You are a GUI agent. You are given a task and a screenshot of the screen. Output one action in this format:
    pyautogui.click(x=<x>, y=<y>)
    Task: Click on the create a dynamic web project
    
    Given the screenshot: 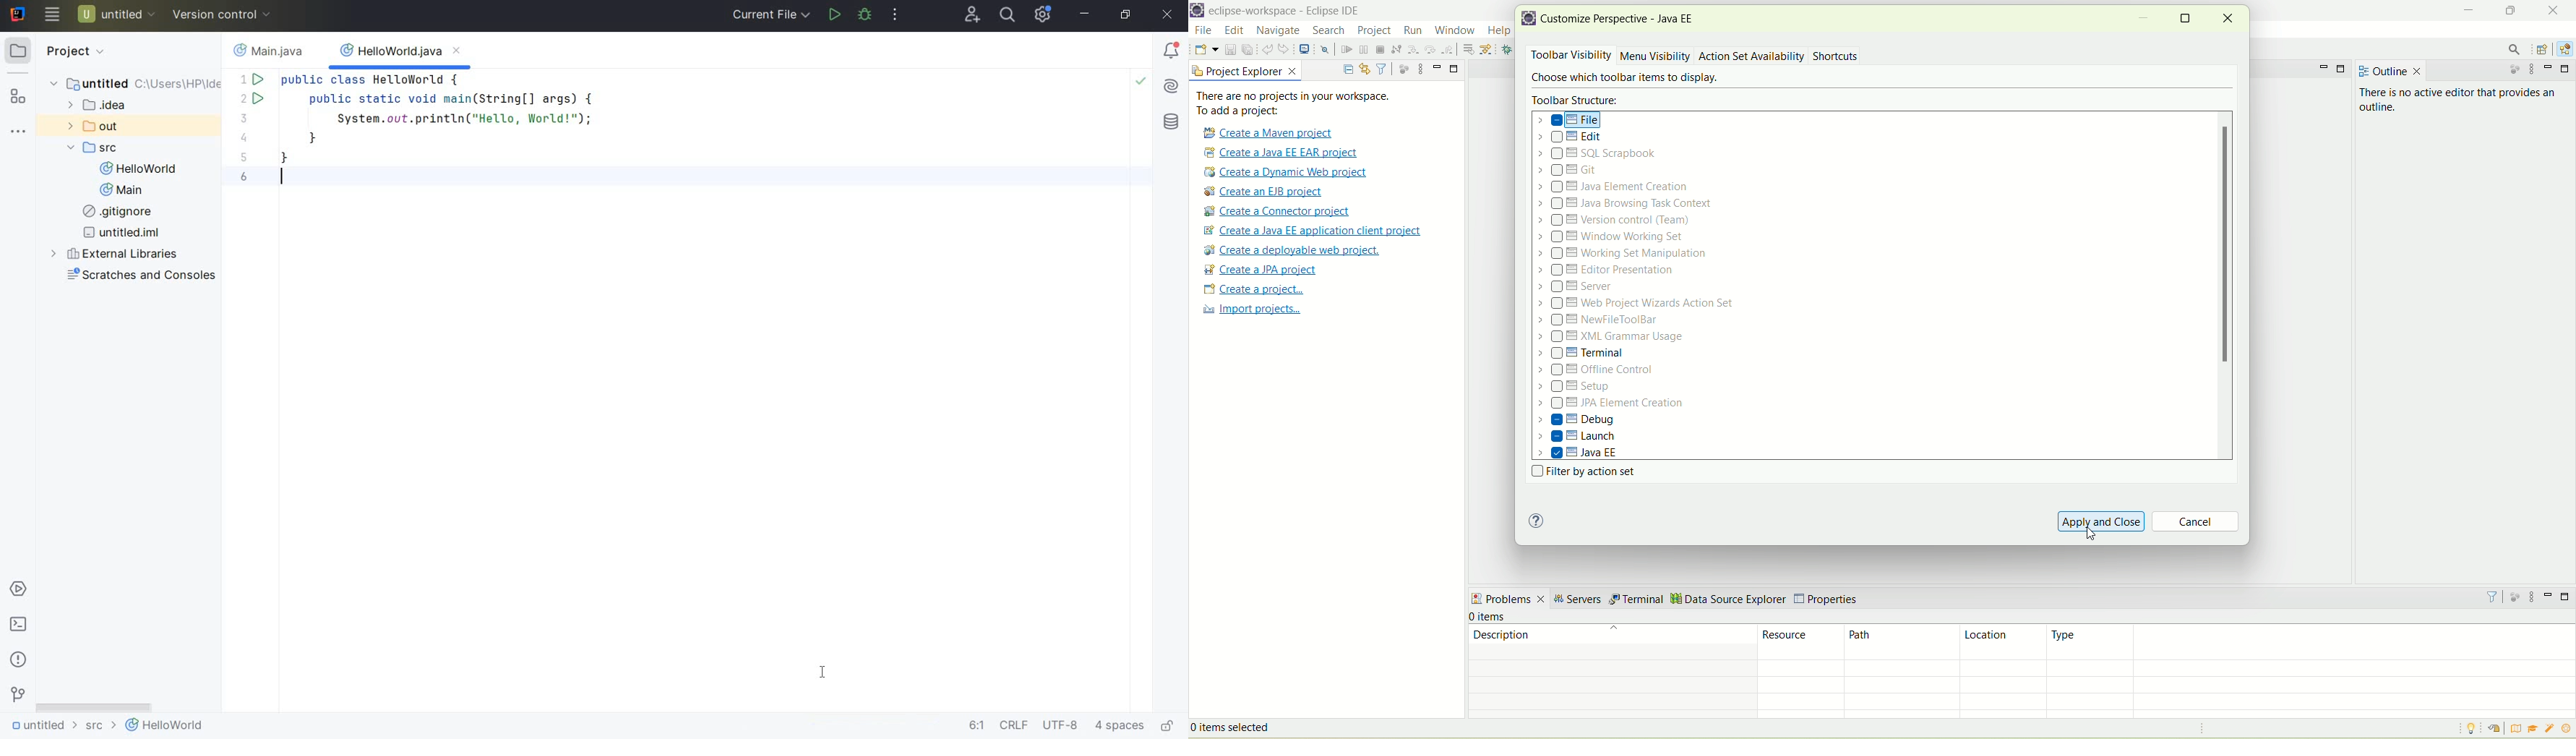 What is the action you would take?
    pyautogui.click(x=1289, y=172)
    